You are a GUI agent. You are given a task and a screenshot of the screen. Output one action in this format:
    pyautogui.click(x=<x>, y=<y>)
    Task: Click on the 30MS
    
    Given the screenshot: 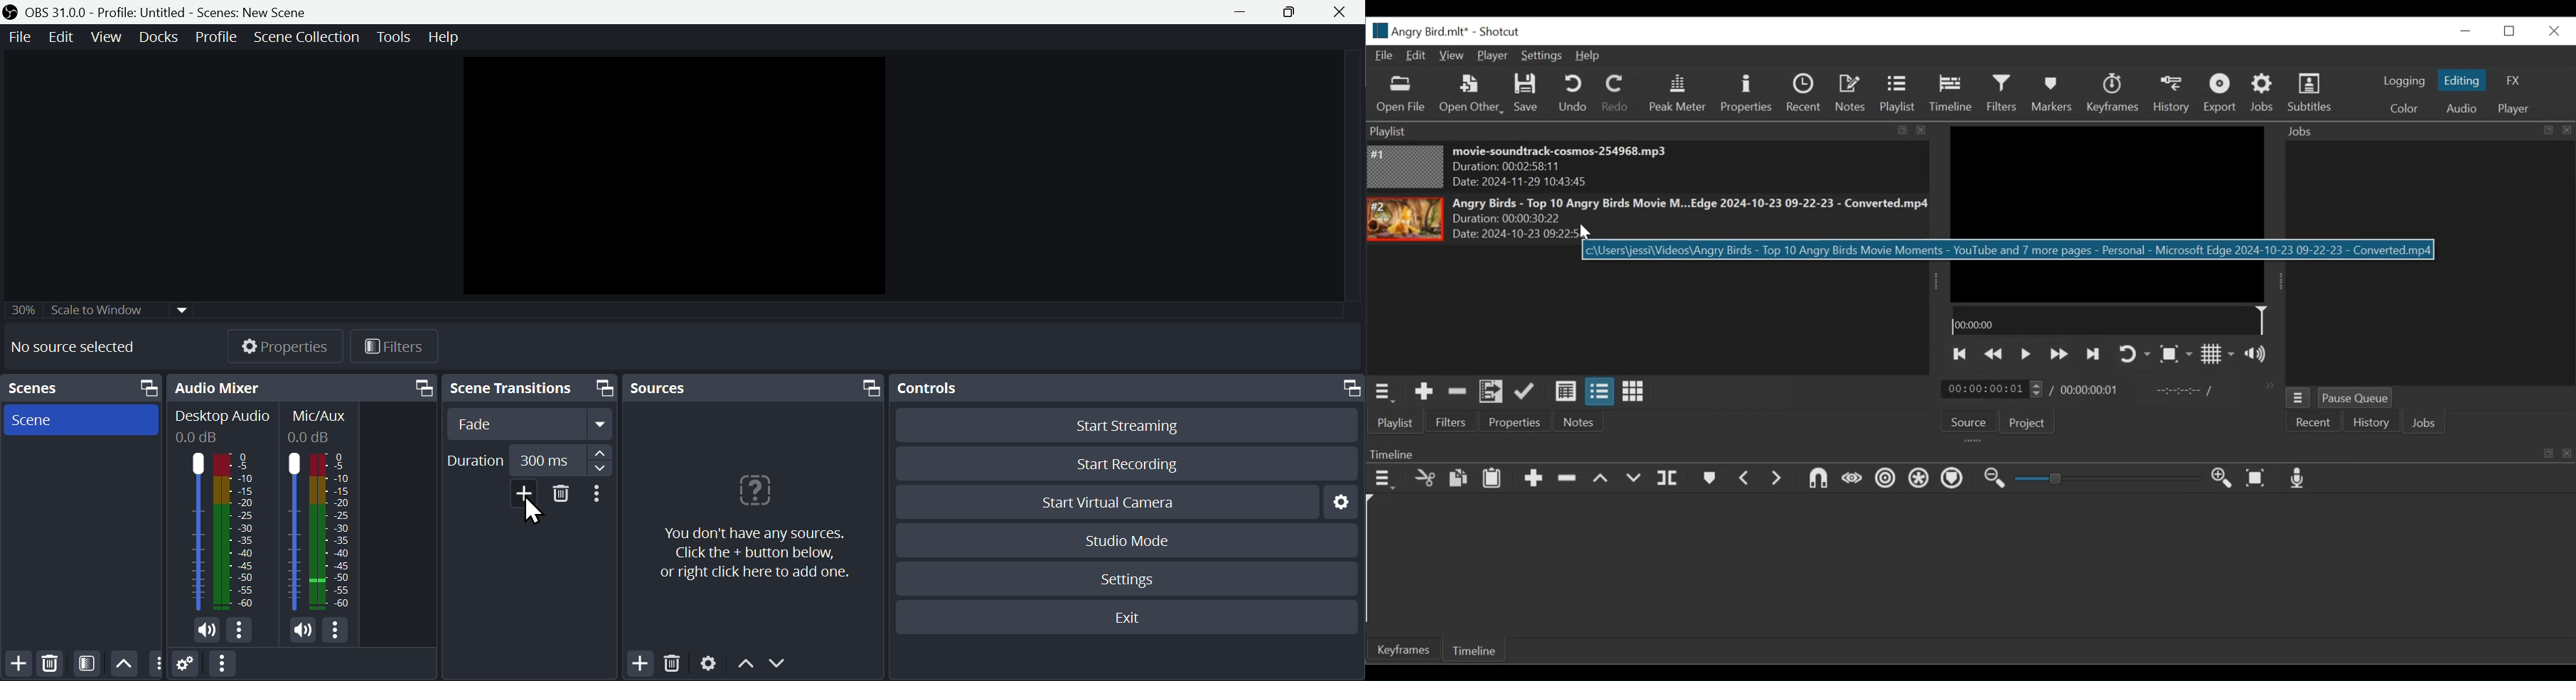 What is the action you would take?
    pyautogui.click(x=545, y=457)
    